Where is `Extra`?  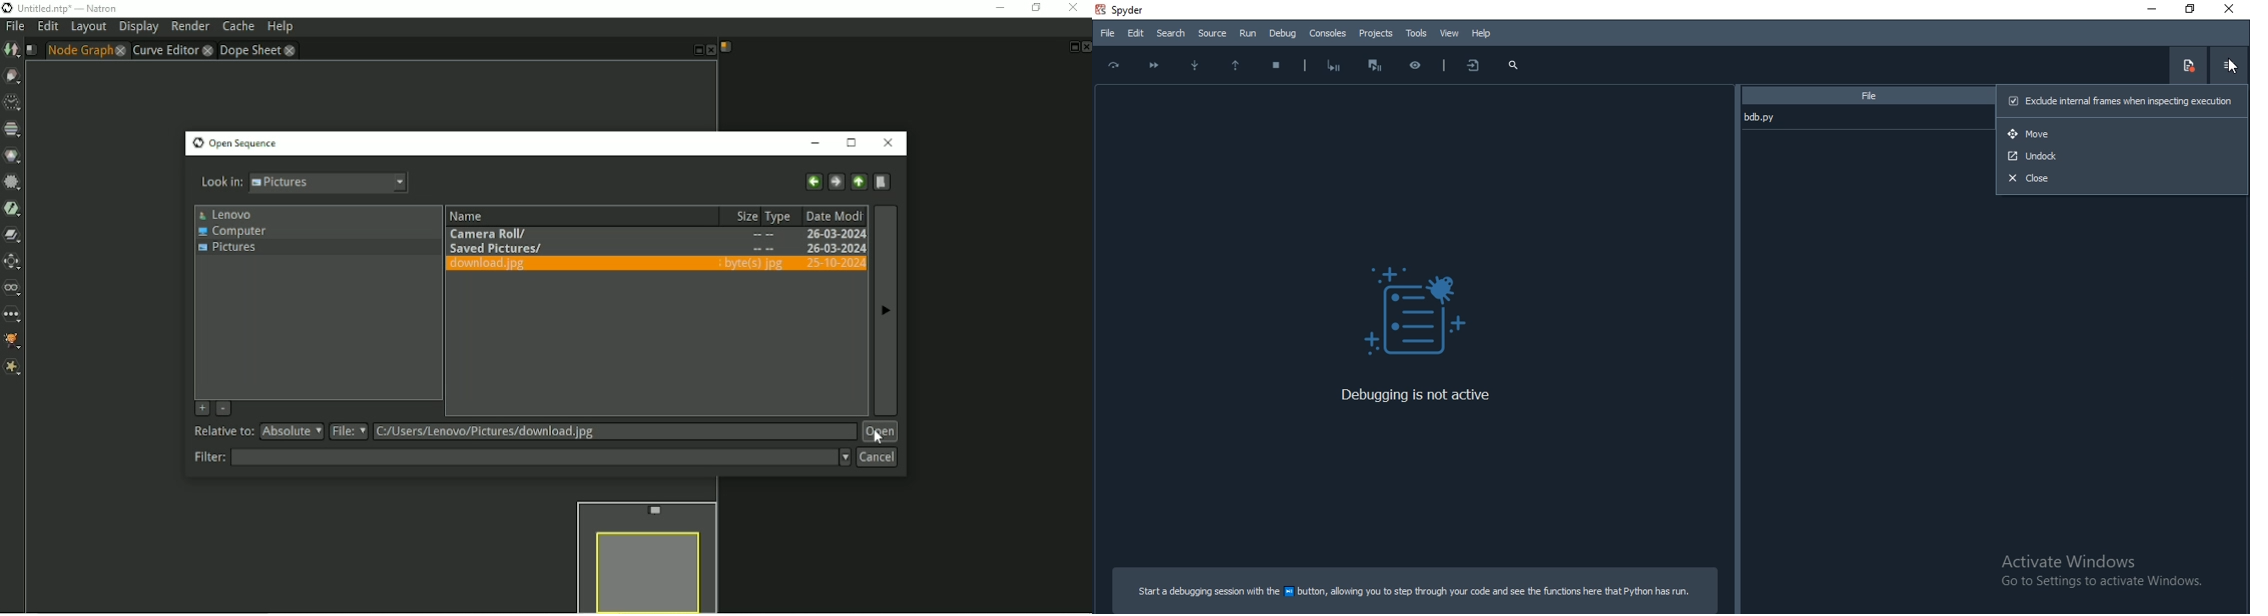
Extra is located at coordinates (13, 369).